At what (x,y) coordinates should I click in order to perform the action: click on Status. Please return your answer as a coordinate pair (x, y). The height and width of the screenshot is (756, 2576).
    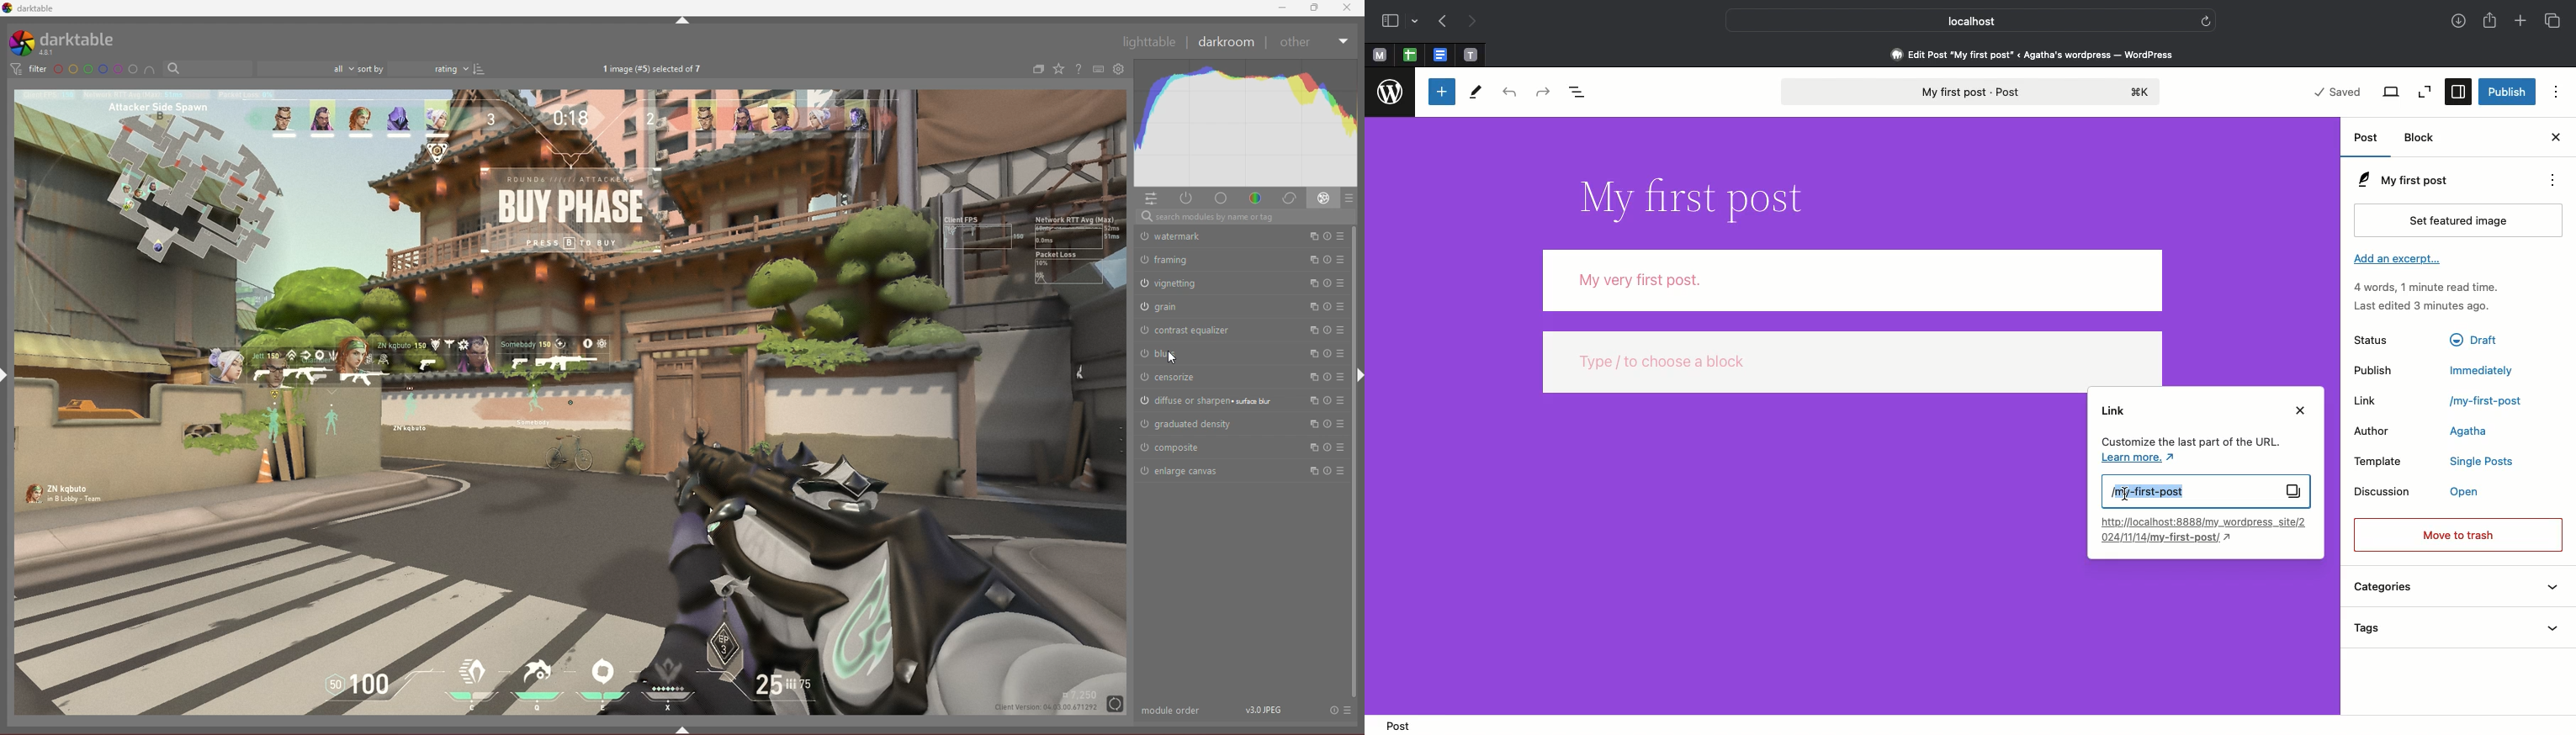
    Looking at the image, I should click on (2371, 339).